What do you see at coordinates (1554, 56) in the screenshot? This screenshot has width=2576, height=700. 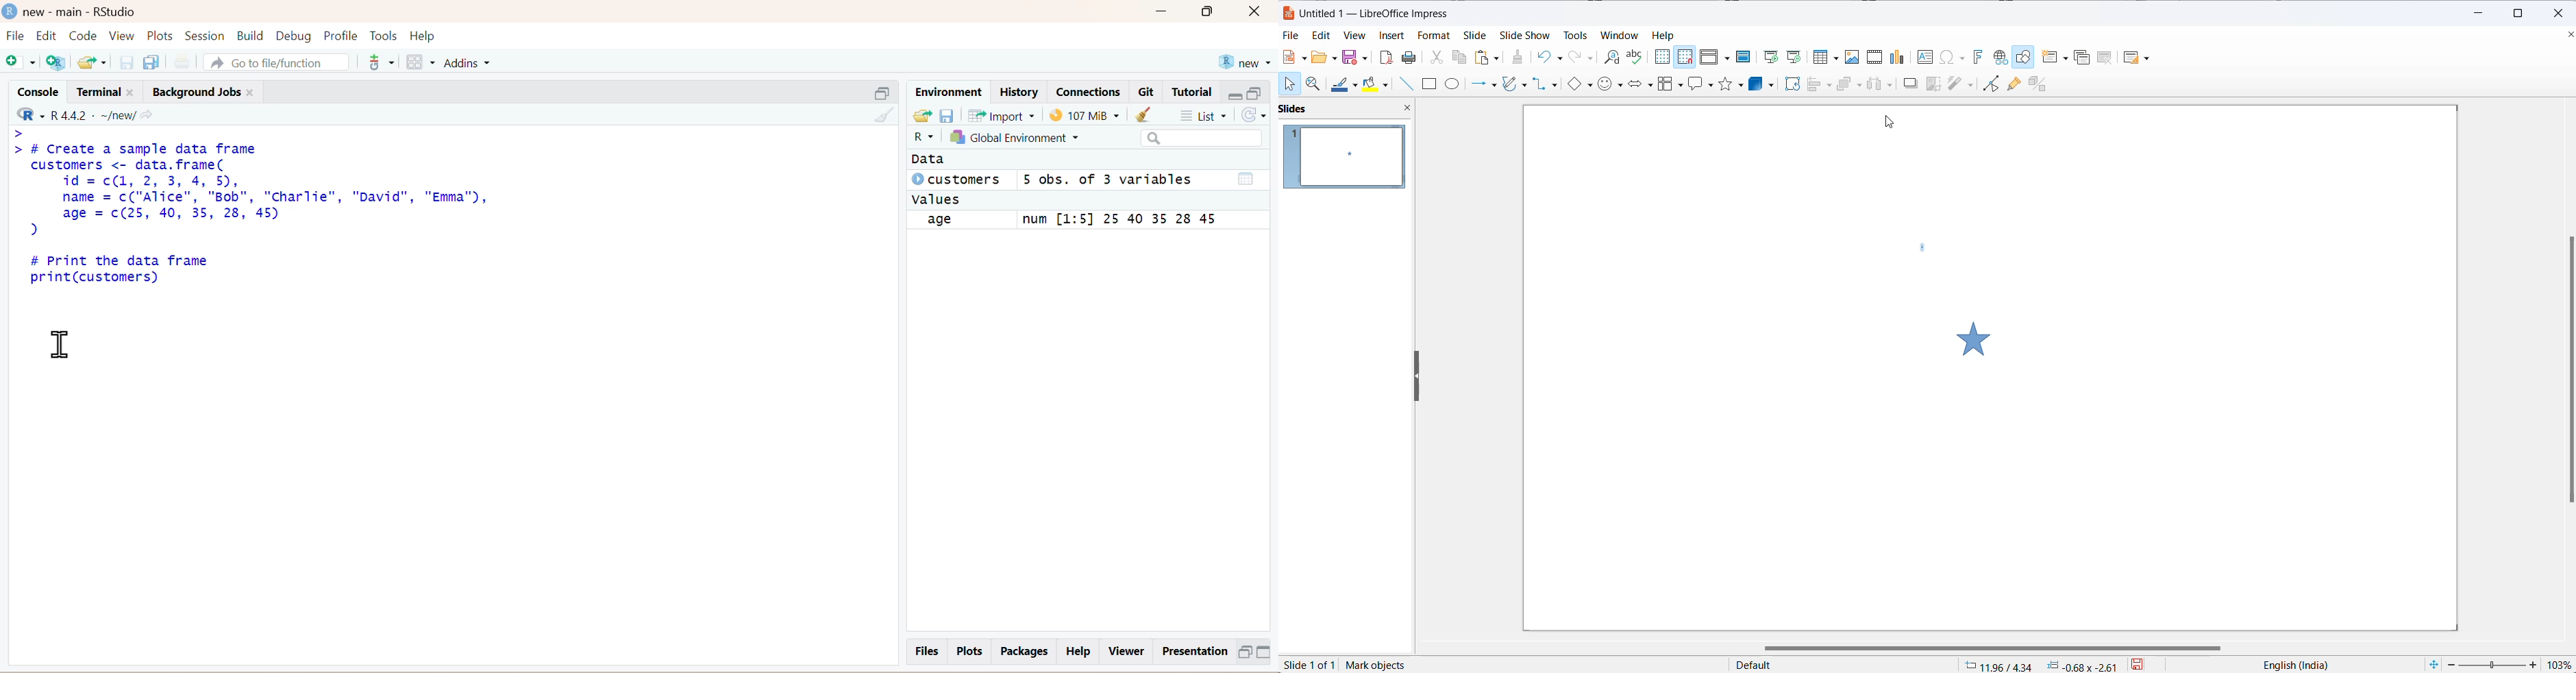 I see `undo` at bounding box center [1554, 56].